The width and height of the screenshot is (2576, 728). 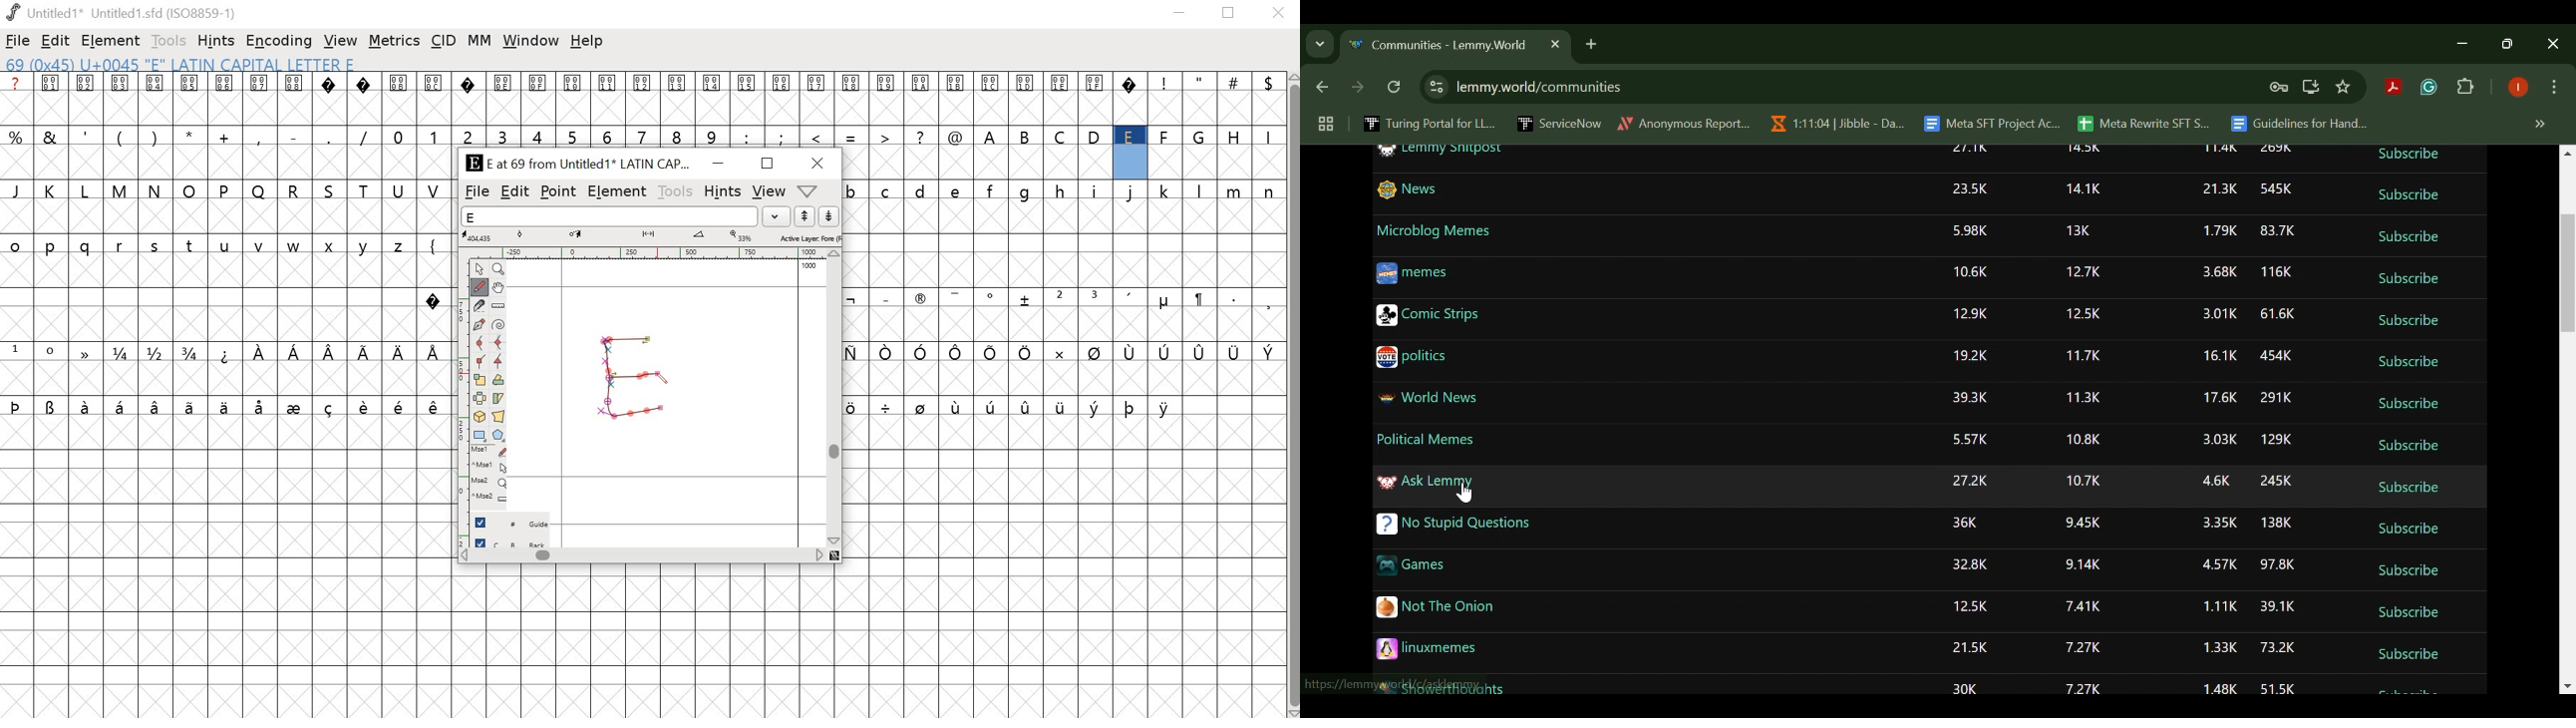 I want to click on 1000, so click(x=810, y=266).